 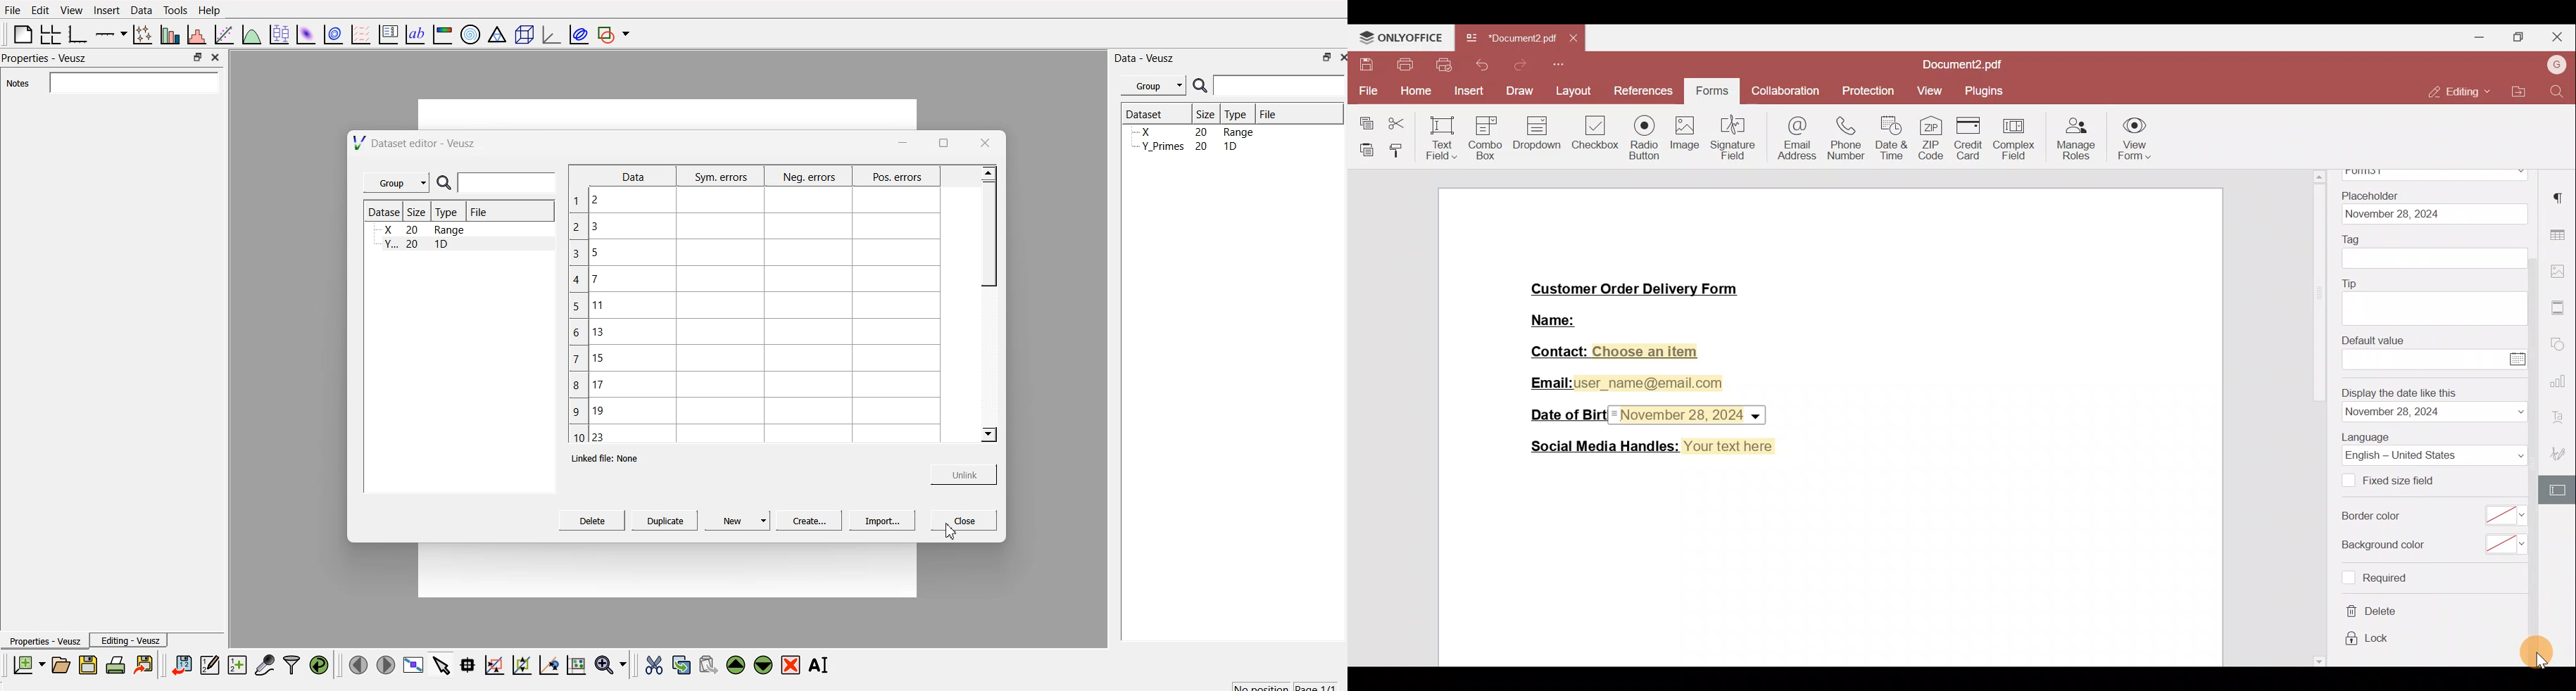 What do you see at coordinates (384, 664) in the screenshot?
I see `move to the next page` at bounding box center [384, 664].